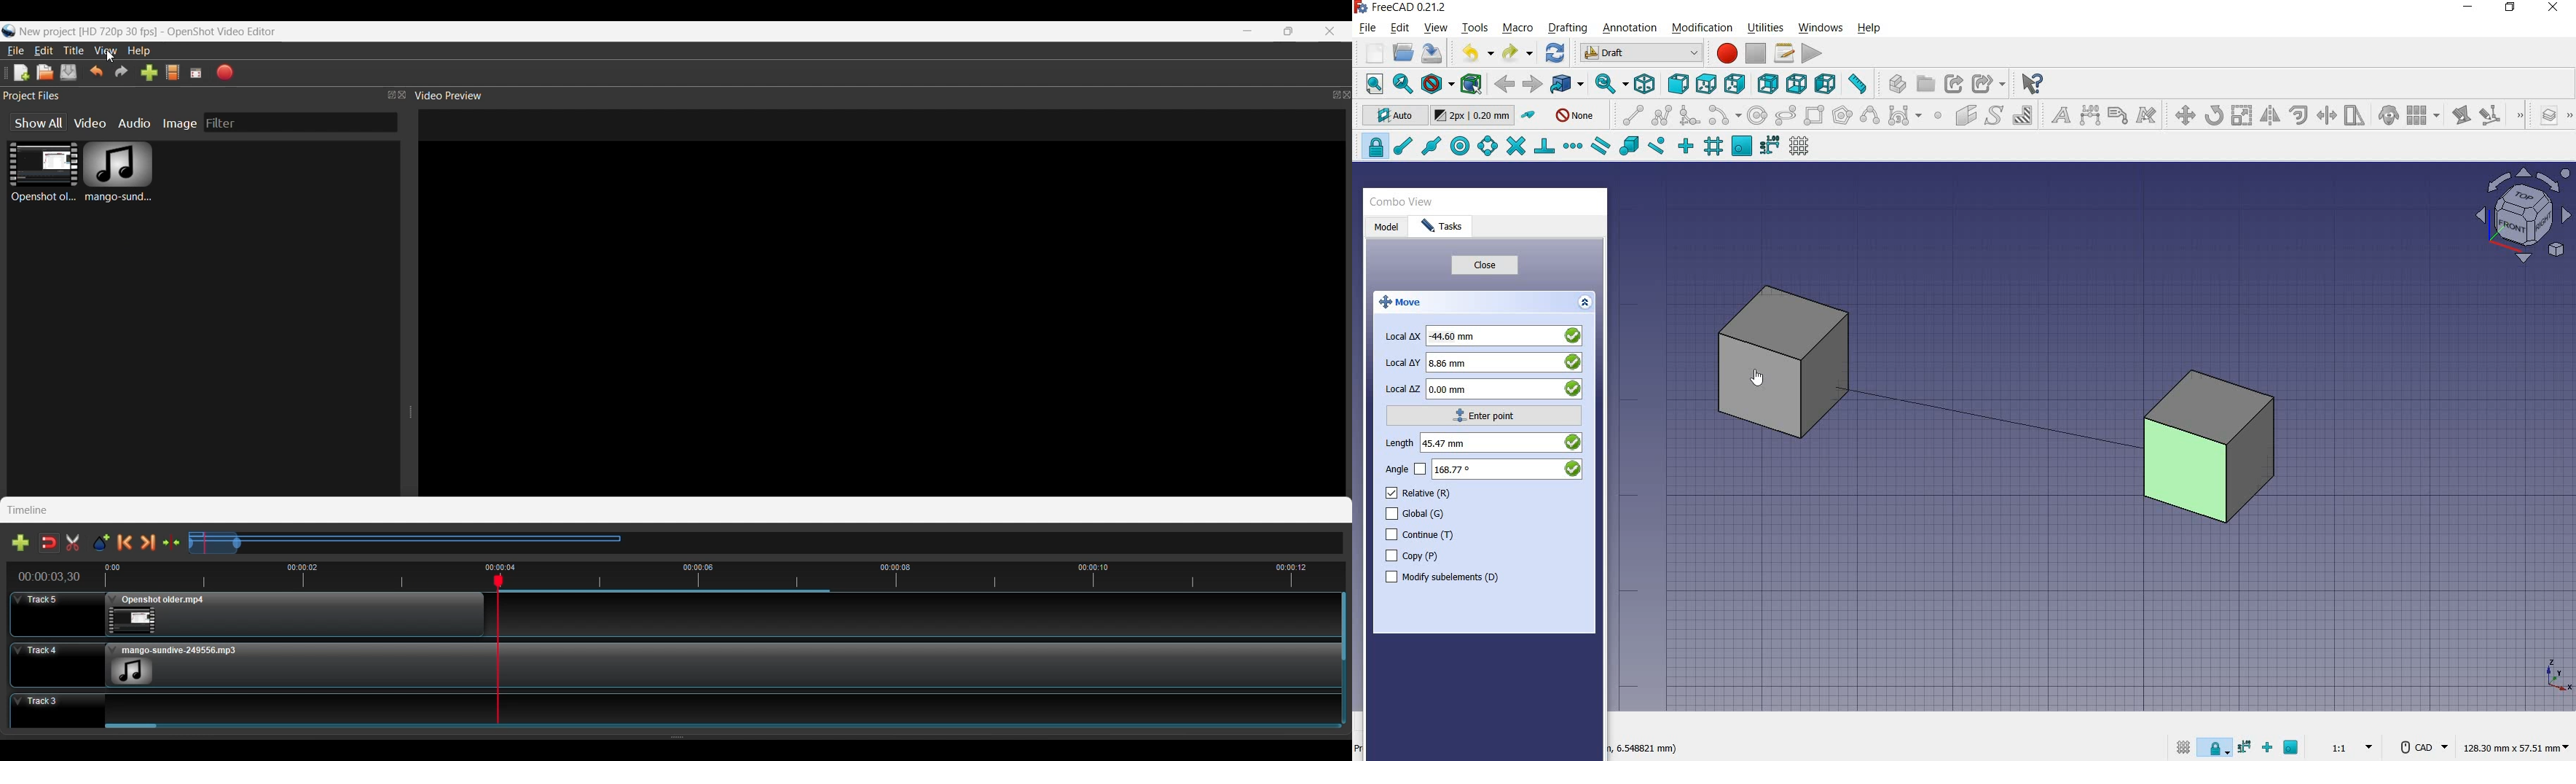  I want to click on snap ortho, so click(2268, 749).